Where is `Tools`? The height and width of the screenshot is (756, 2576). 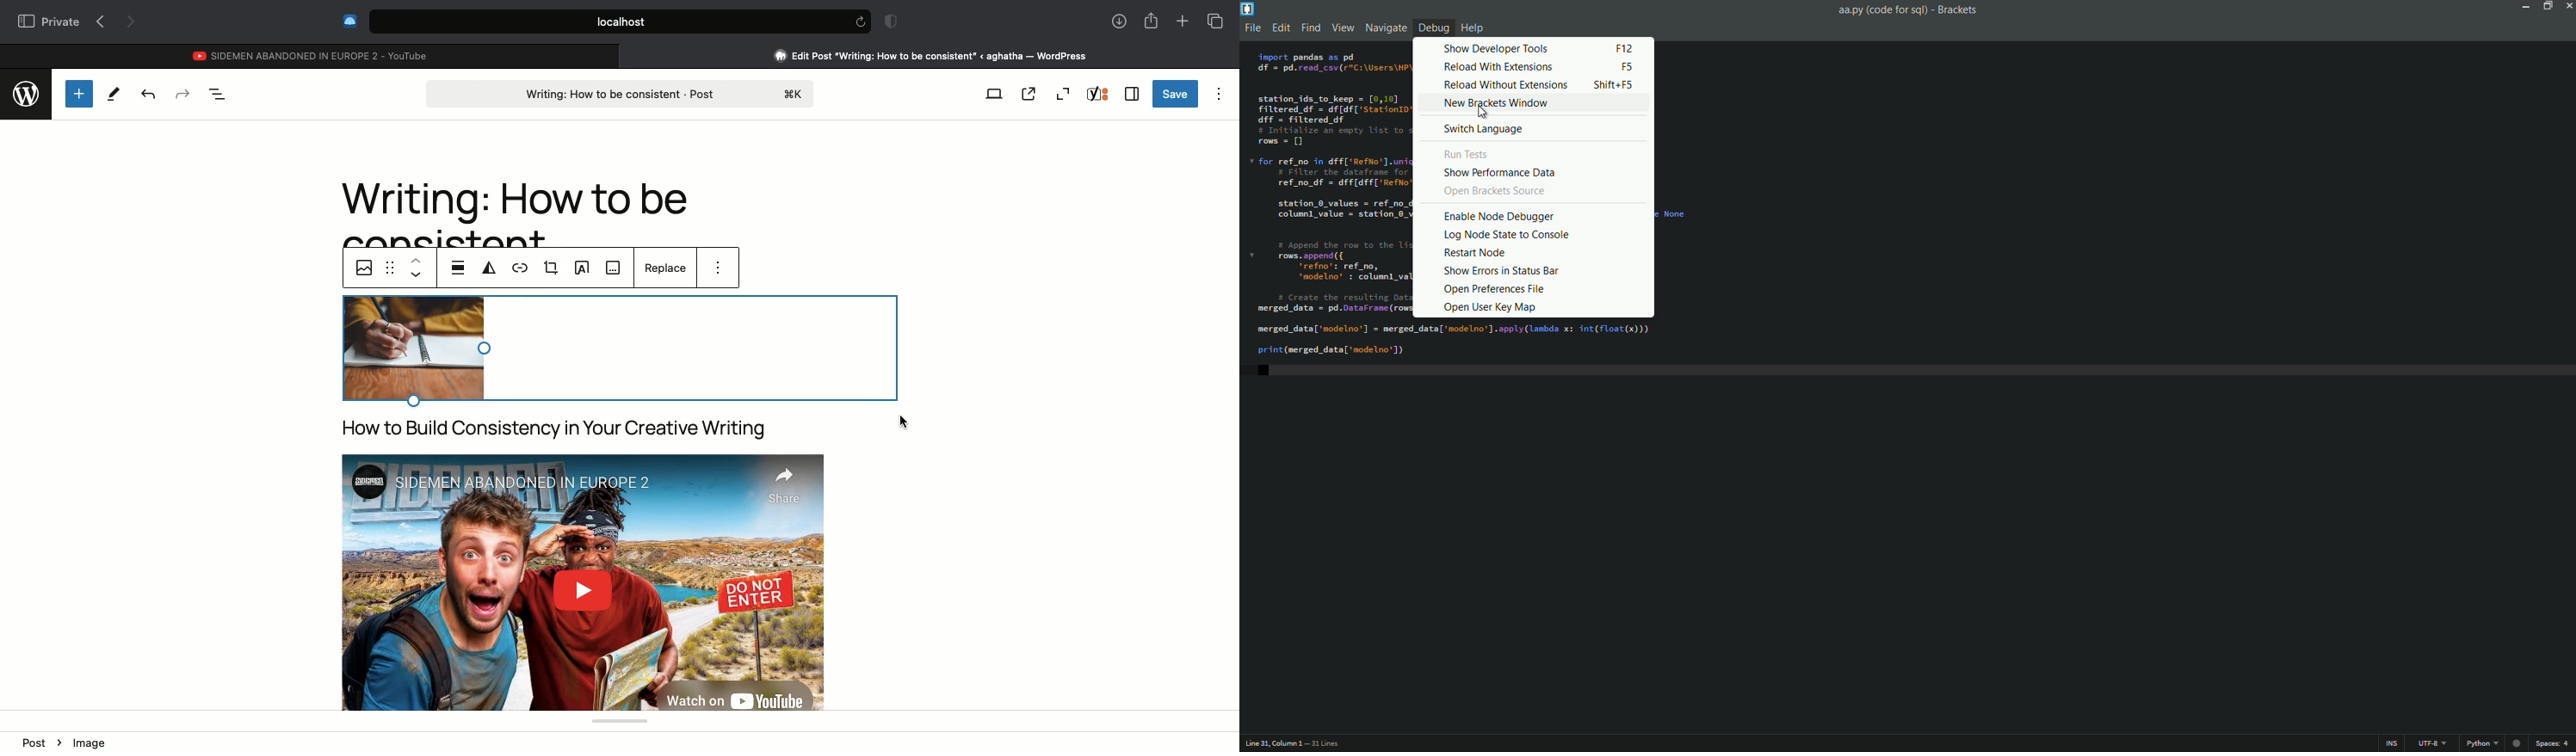
Tools is located at coordinates (114, 95).